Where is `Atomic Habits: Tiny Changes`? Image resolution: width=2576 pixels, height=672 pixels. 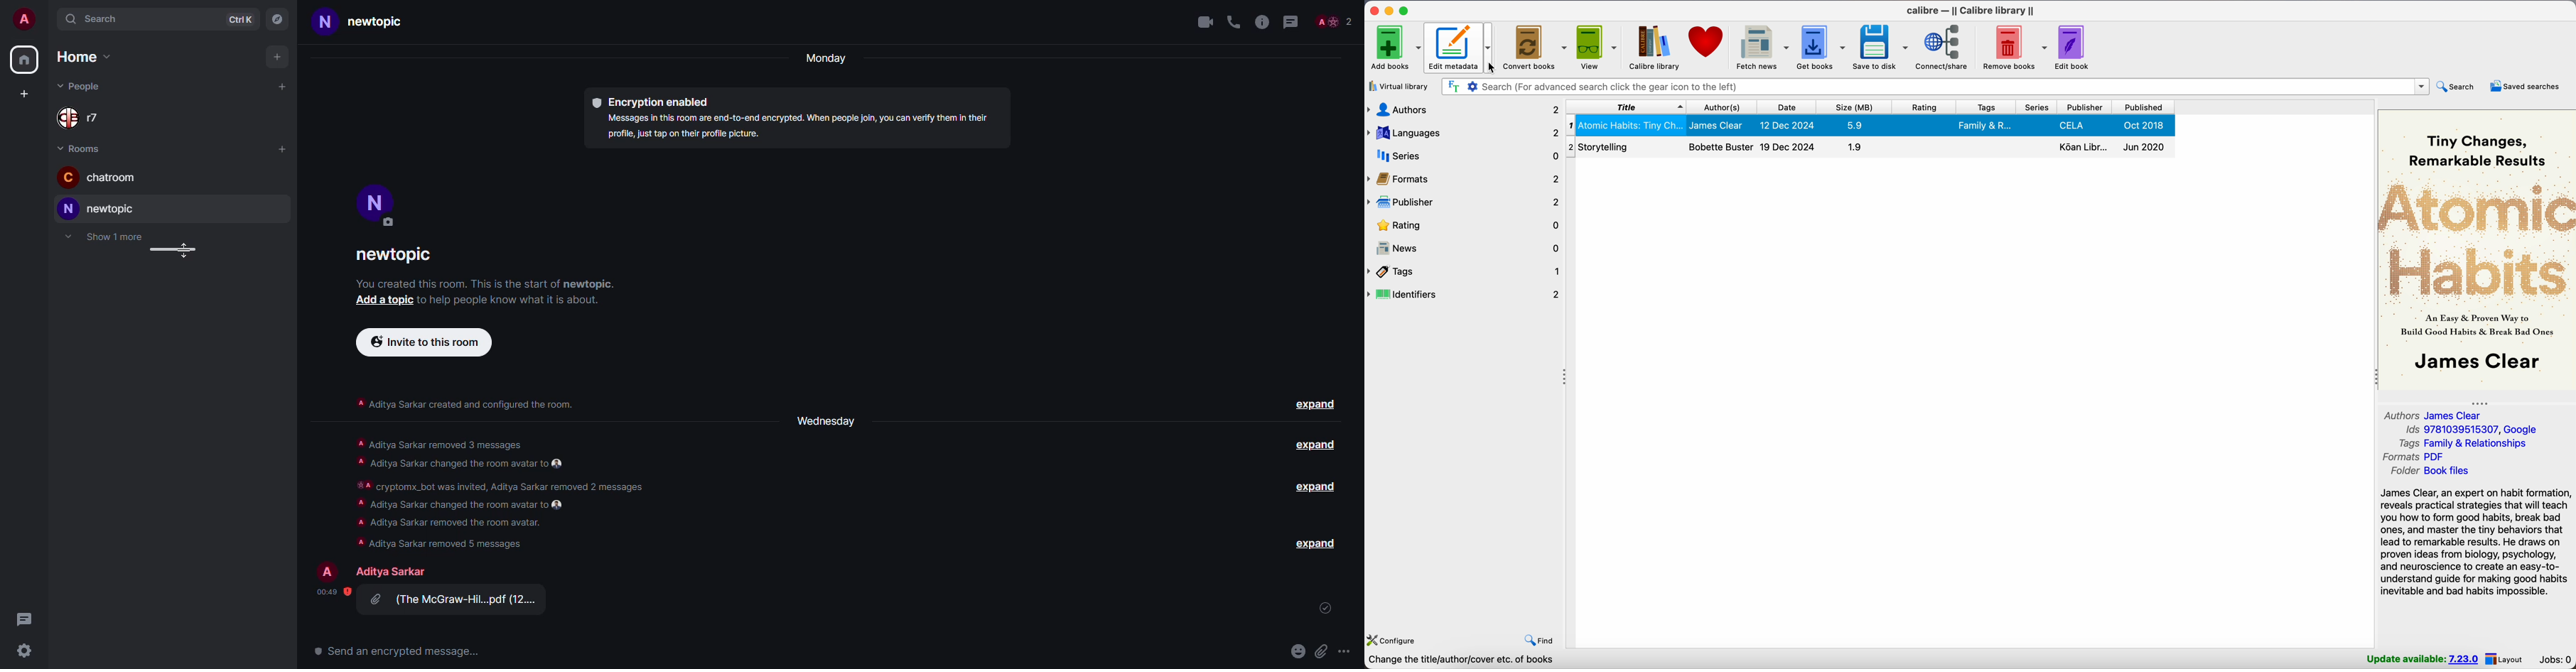 Atomic Habits: Tiny Changes is located at coordinates (1872, 125).